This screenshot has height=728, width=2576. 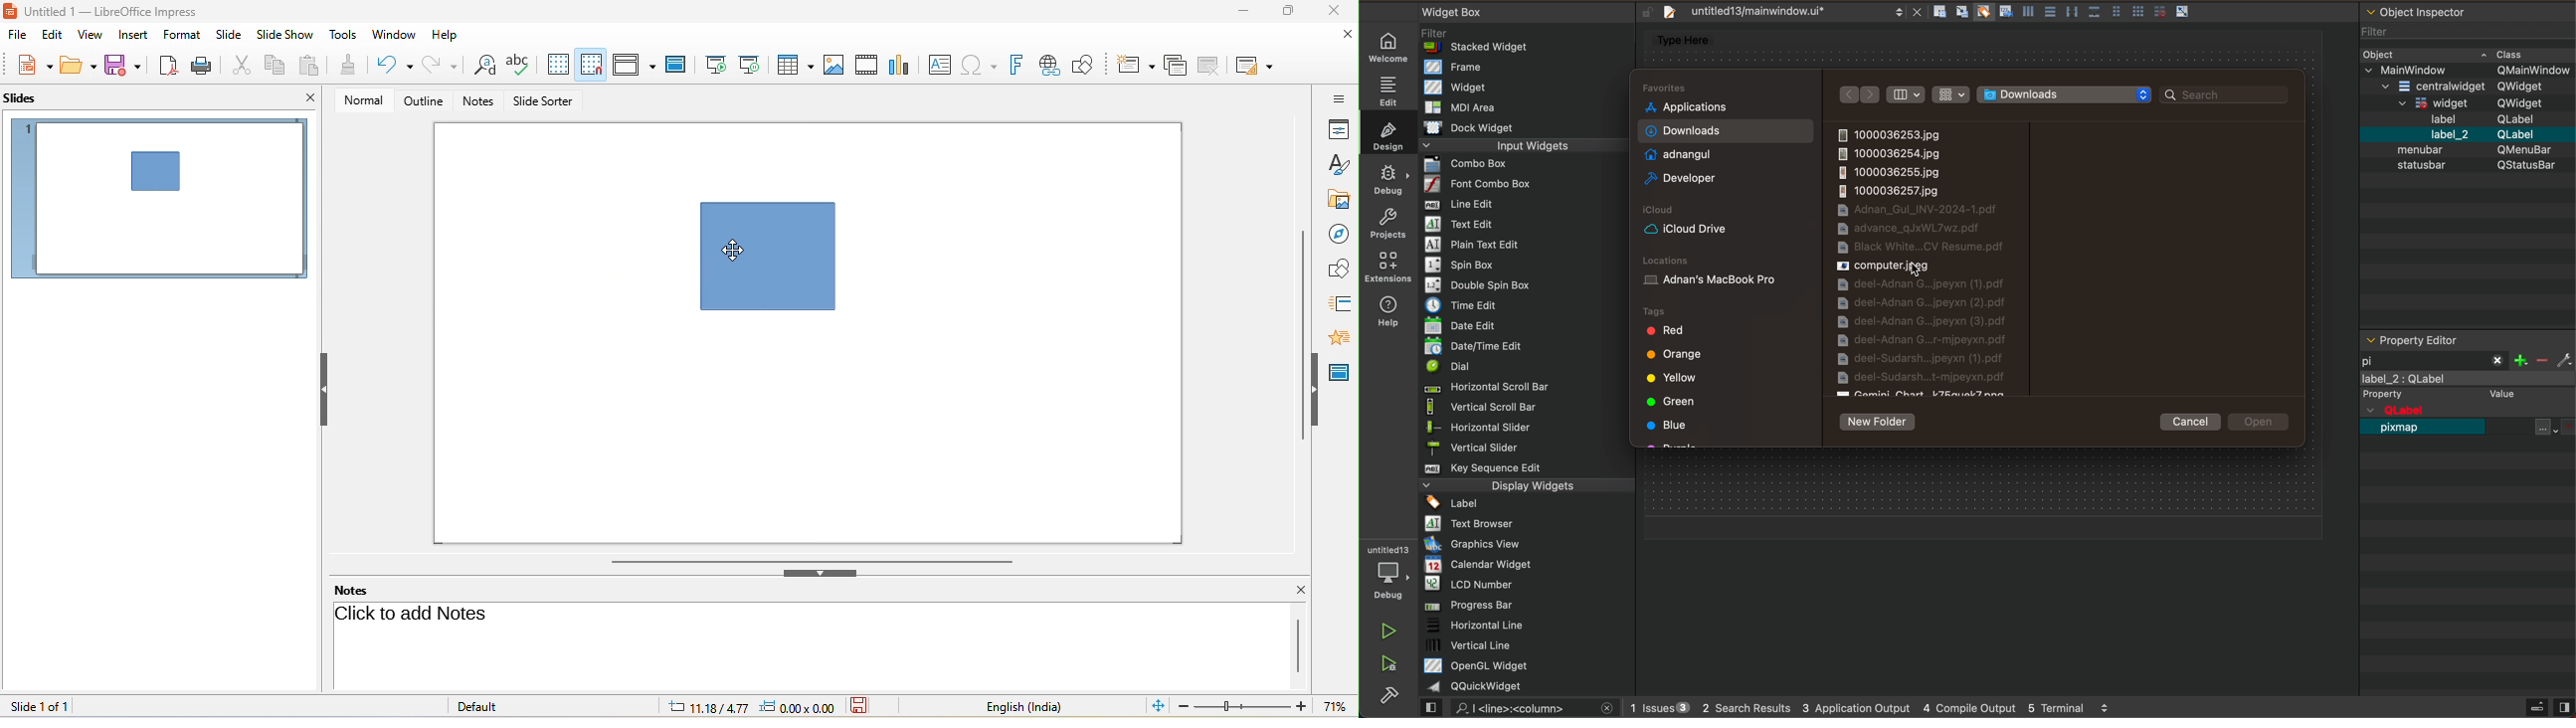 I want to click on file, so click(x=18, y=36).